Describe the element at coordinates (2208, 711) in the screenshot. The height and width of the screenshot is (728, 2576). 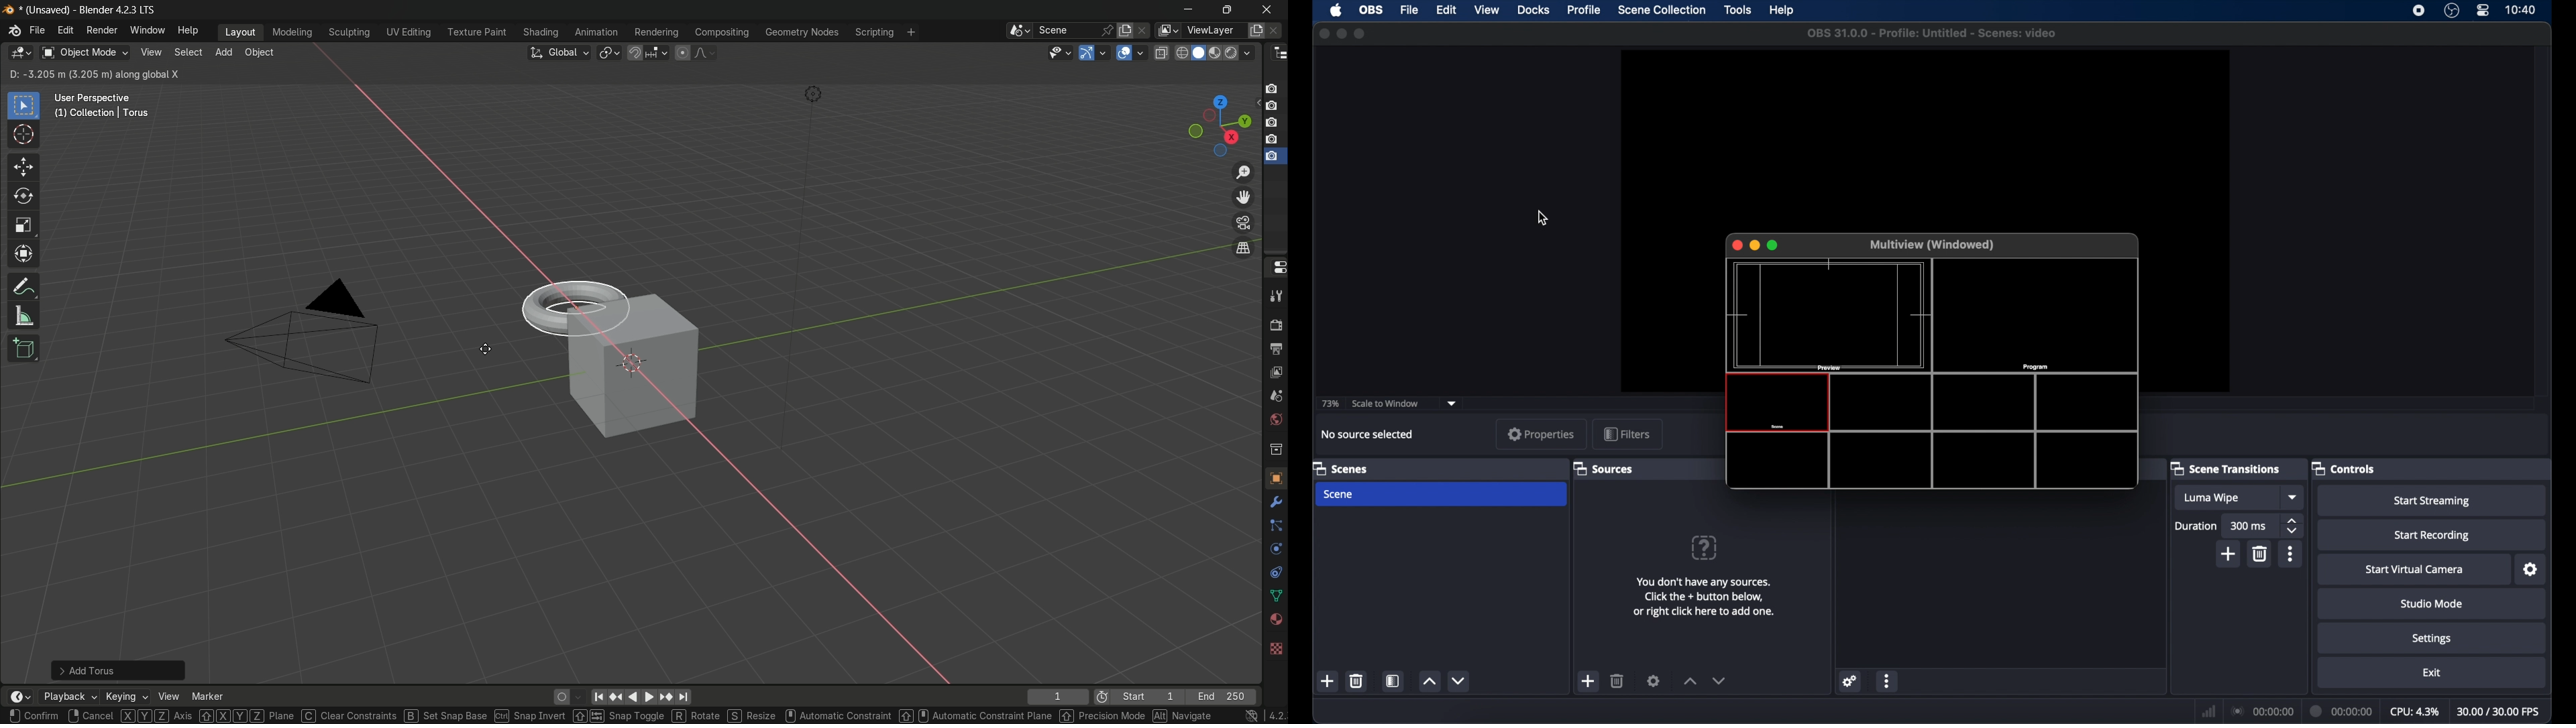
I see `network` at that location.